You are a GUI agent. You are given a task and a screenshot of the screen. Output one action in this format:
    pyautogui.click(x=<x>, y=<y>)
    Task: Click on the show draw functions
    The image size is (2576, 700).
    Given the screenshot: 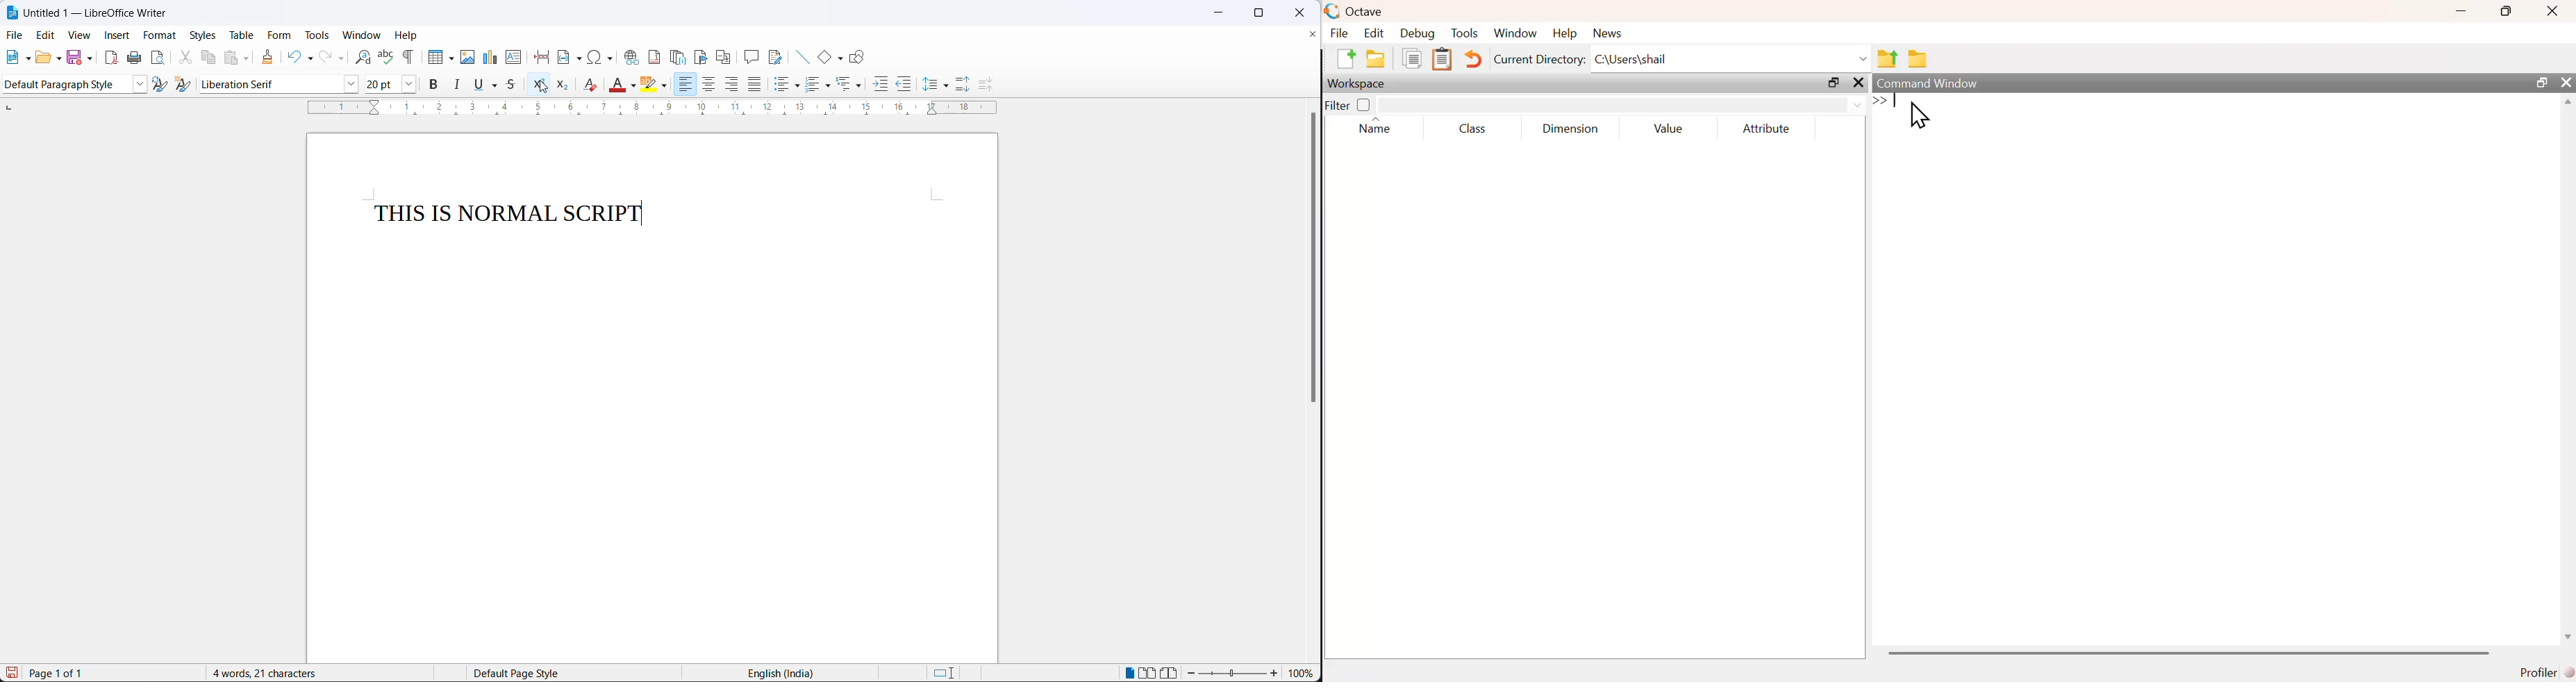 What is the action you would take?
    pyautogui.click(x=860, y=54)
    